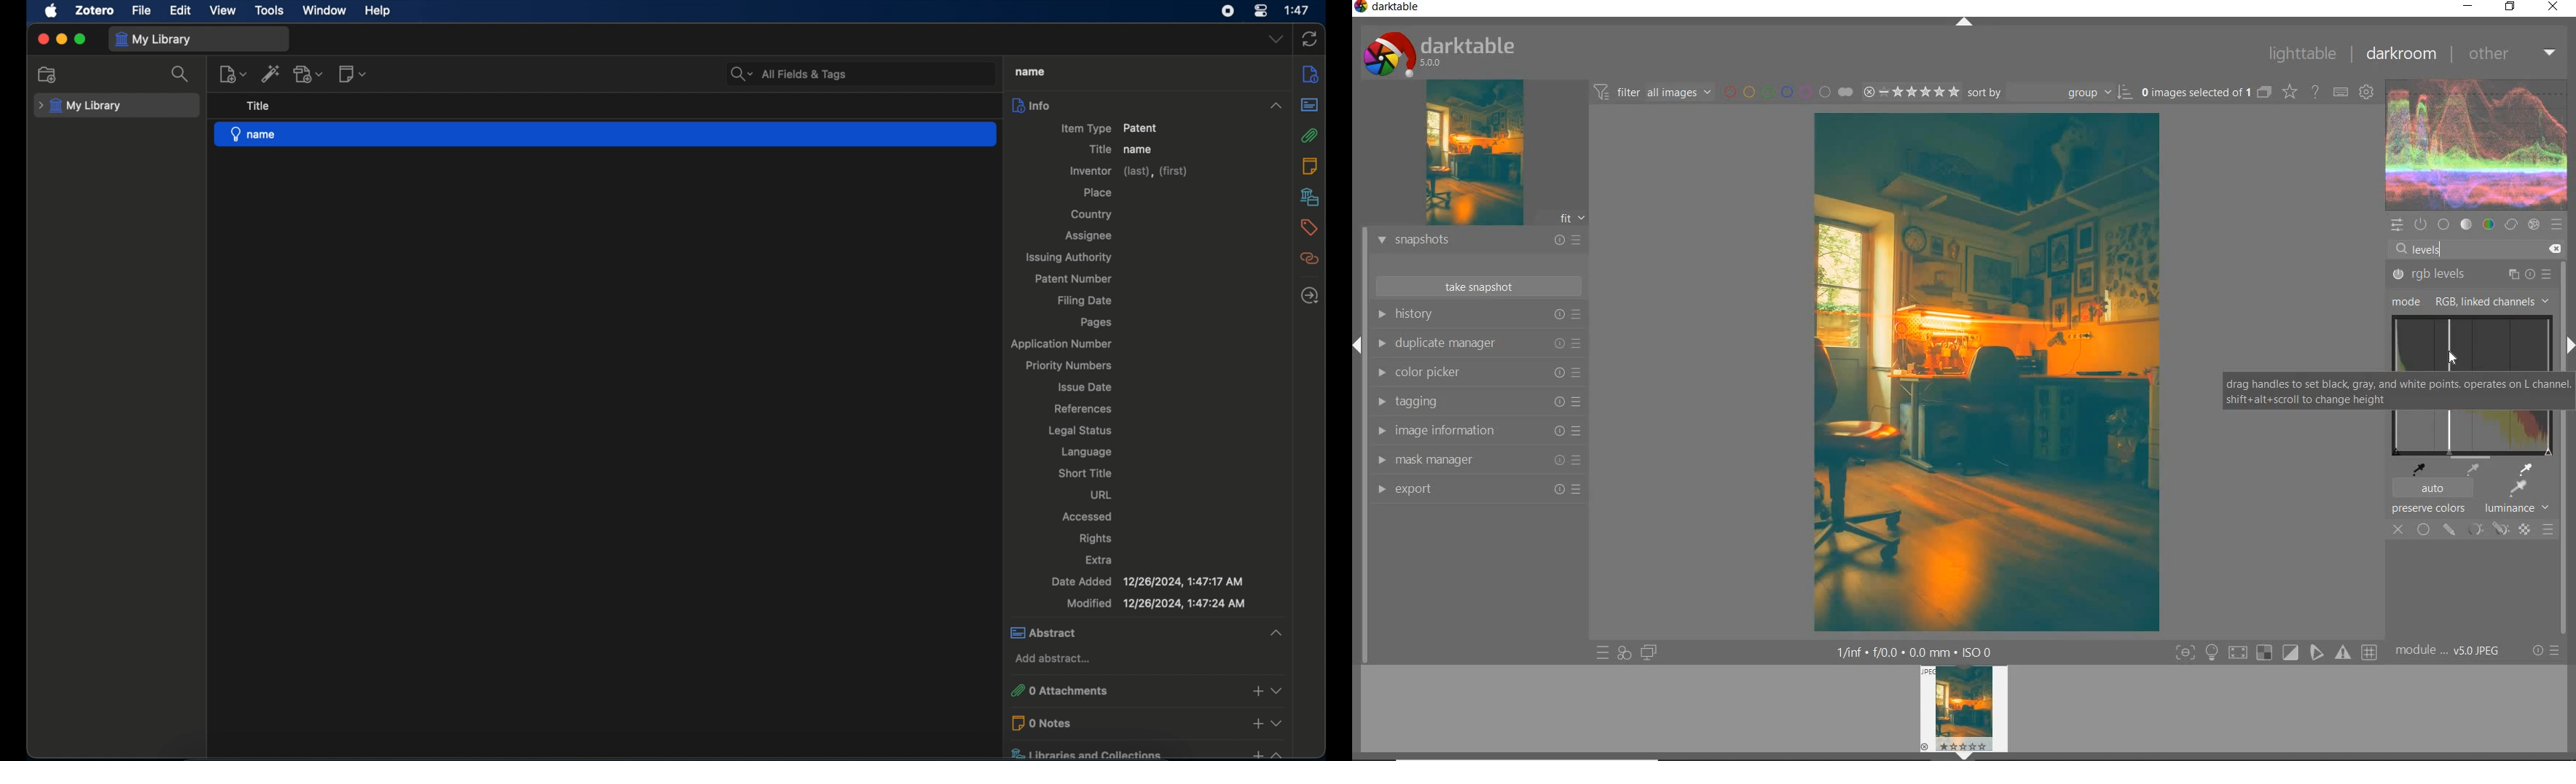  I want to click on 1:47, so click(1302, 13).